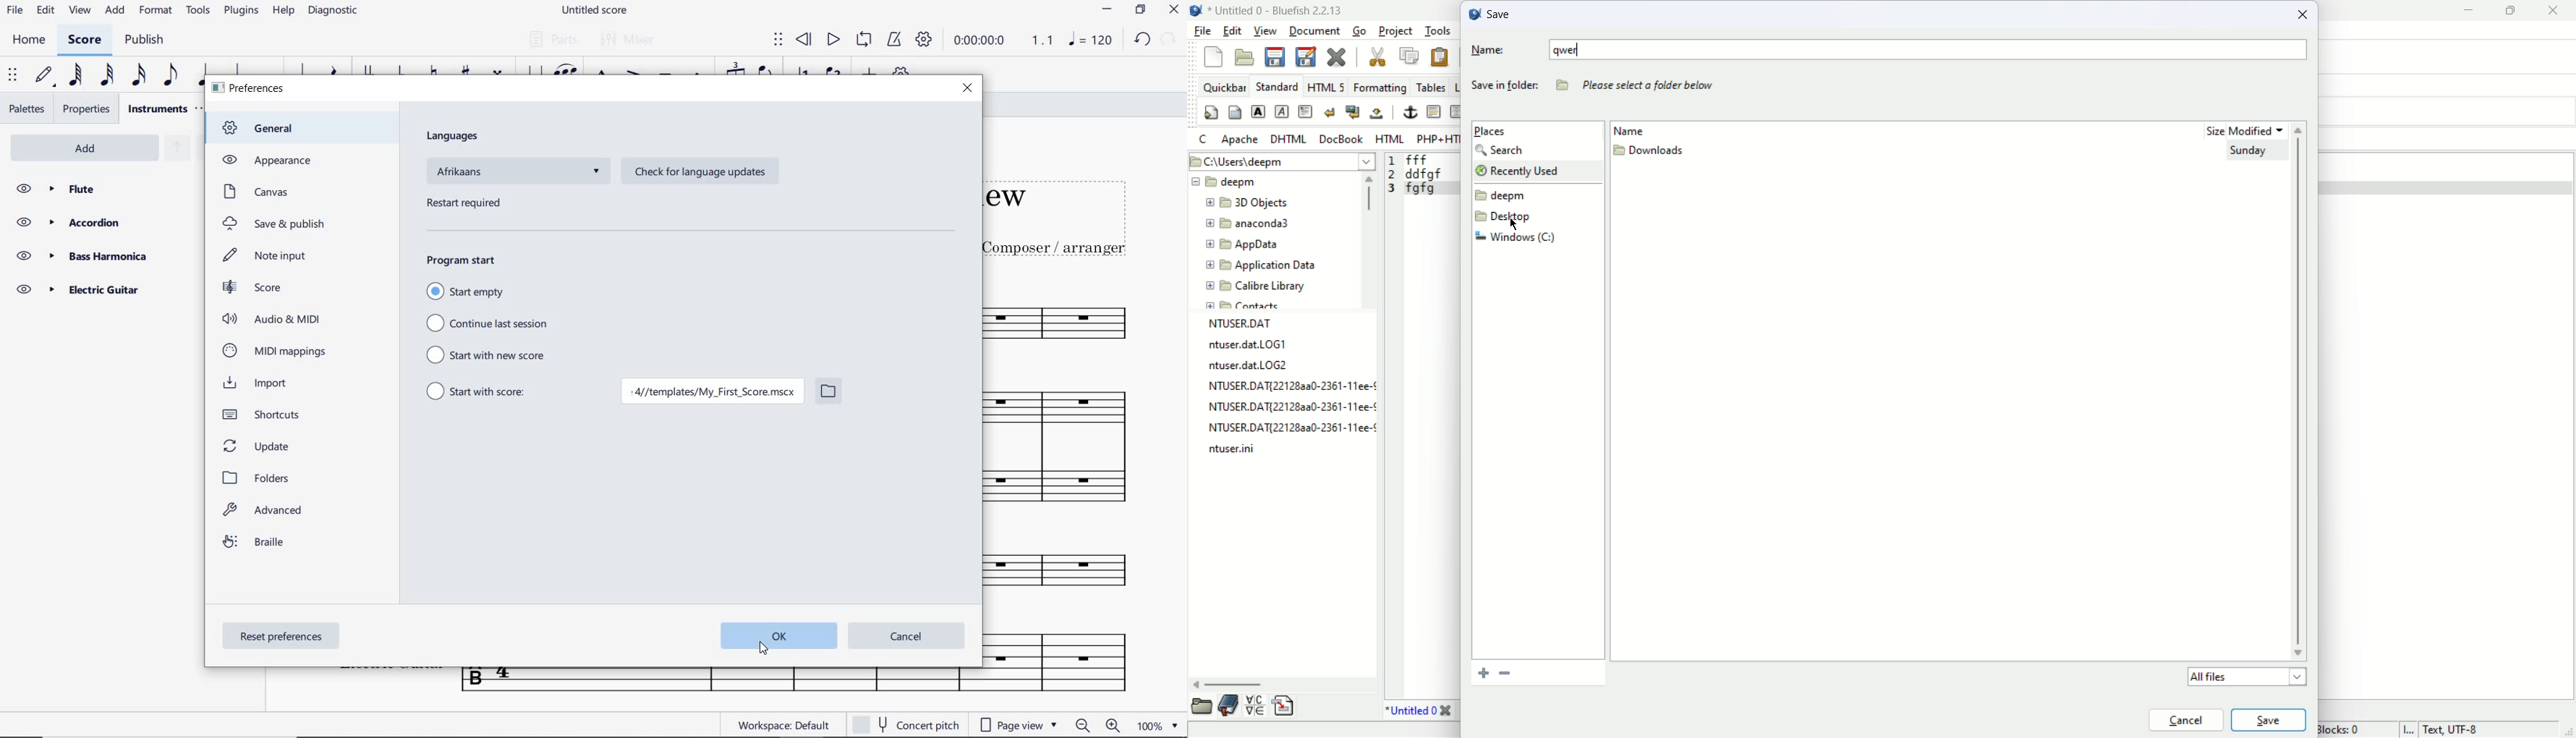 This screenshot has width=2576, height=756. Describe the element at coordinates (1457, 112) in the screenshot. I see `center` at that location.